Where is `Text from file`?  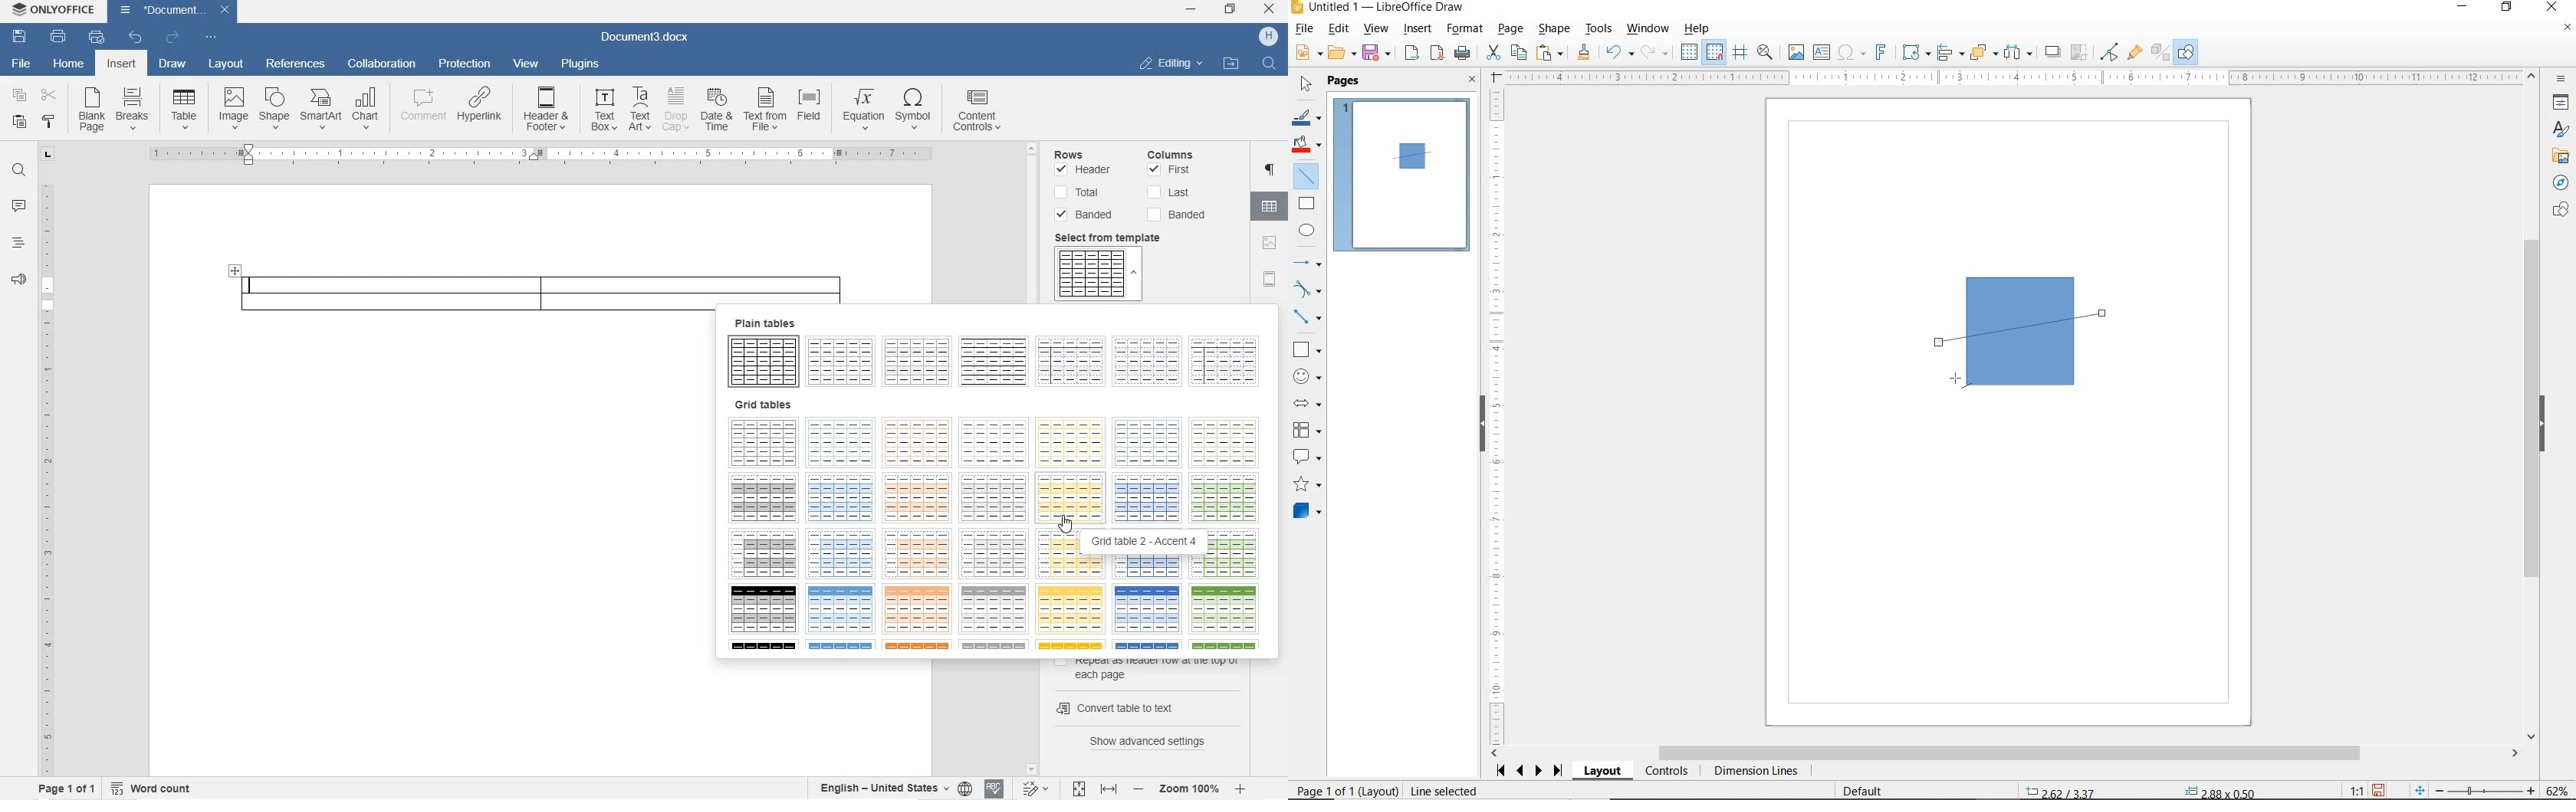 Text from file is located at coordinates (766, 111).